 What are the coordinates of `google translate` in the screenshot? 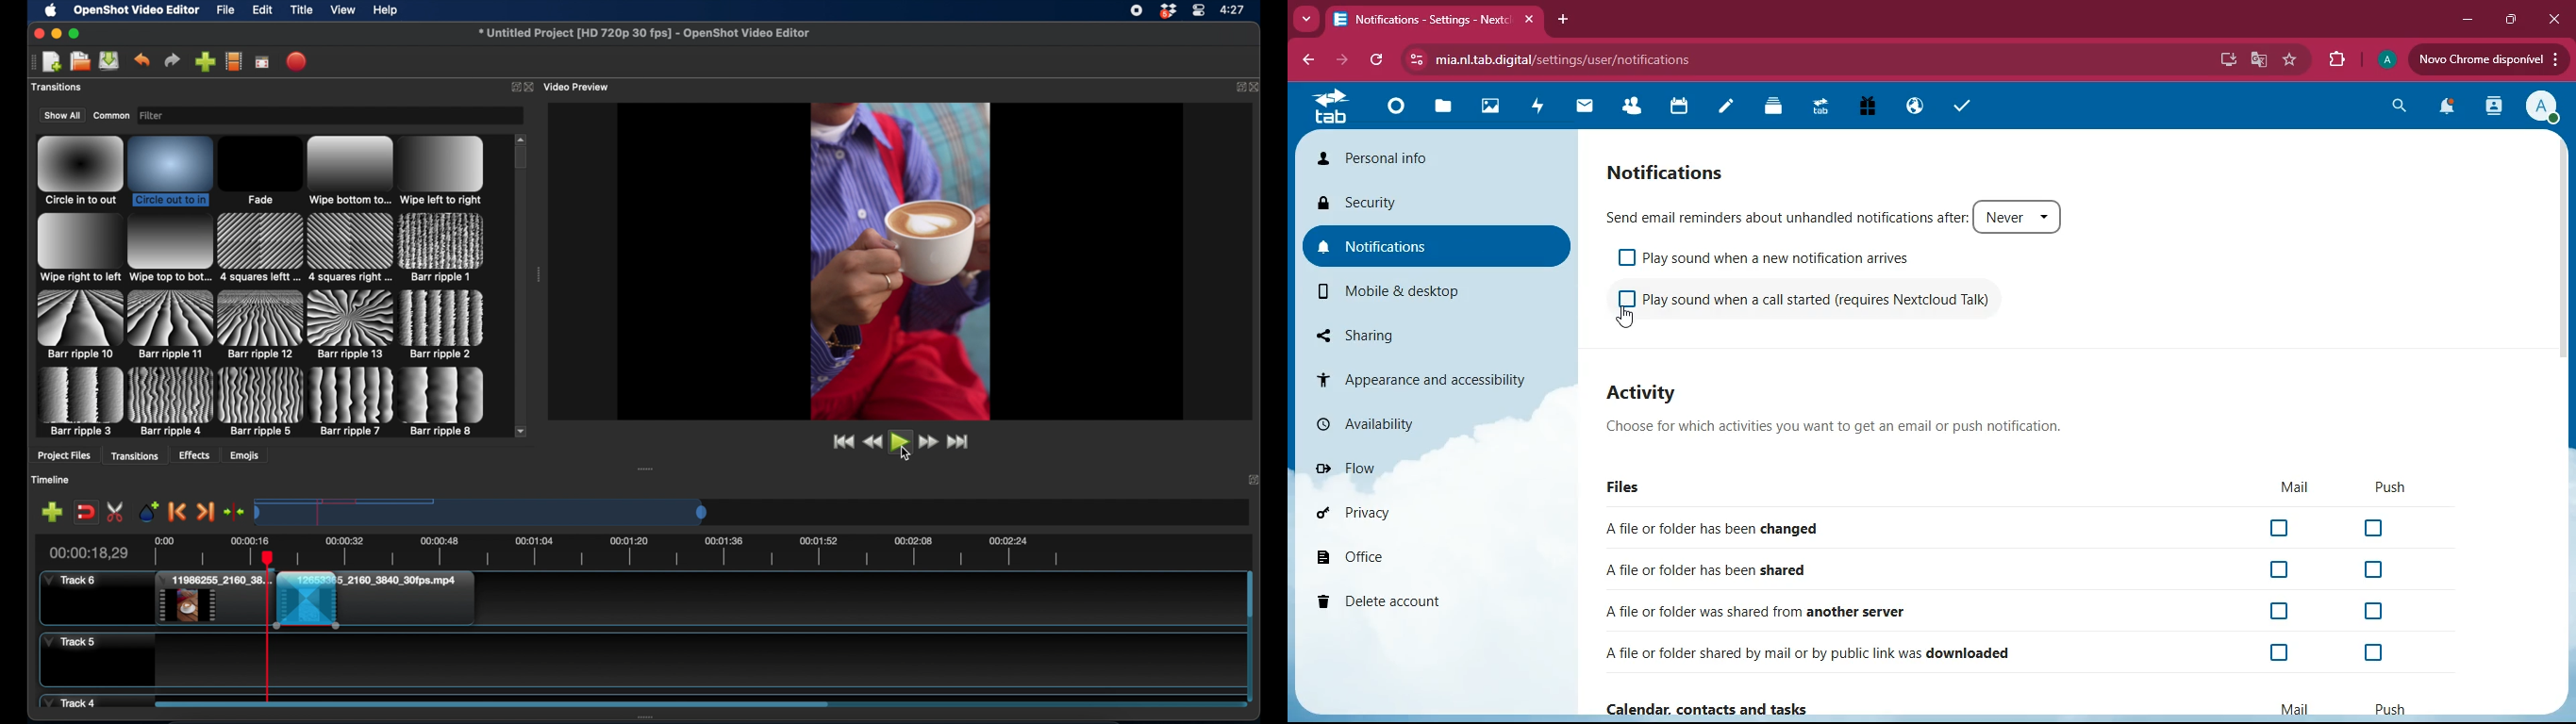 It's located at (2259, 60).